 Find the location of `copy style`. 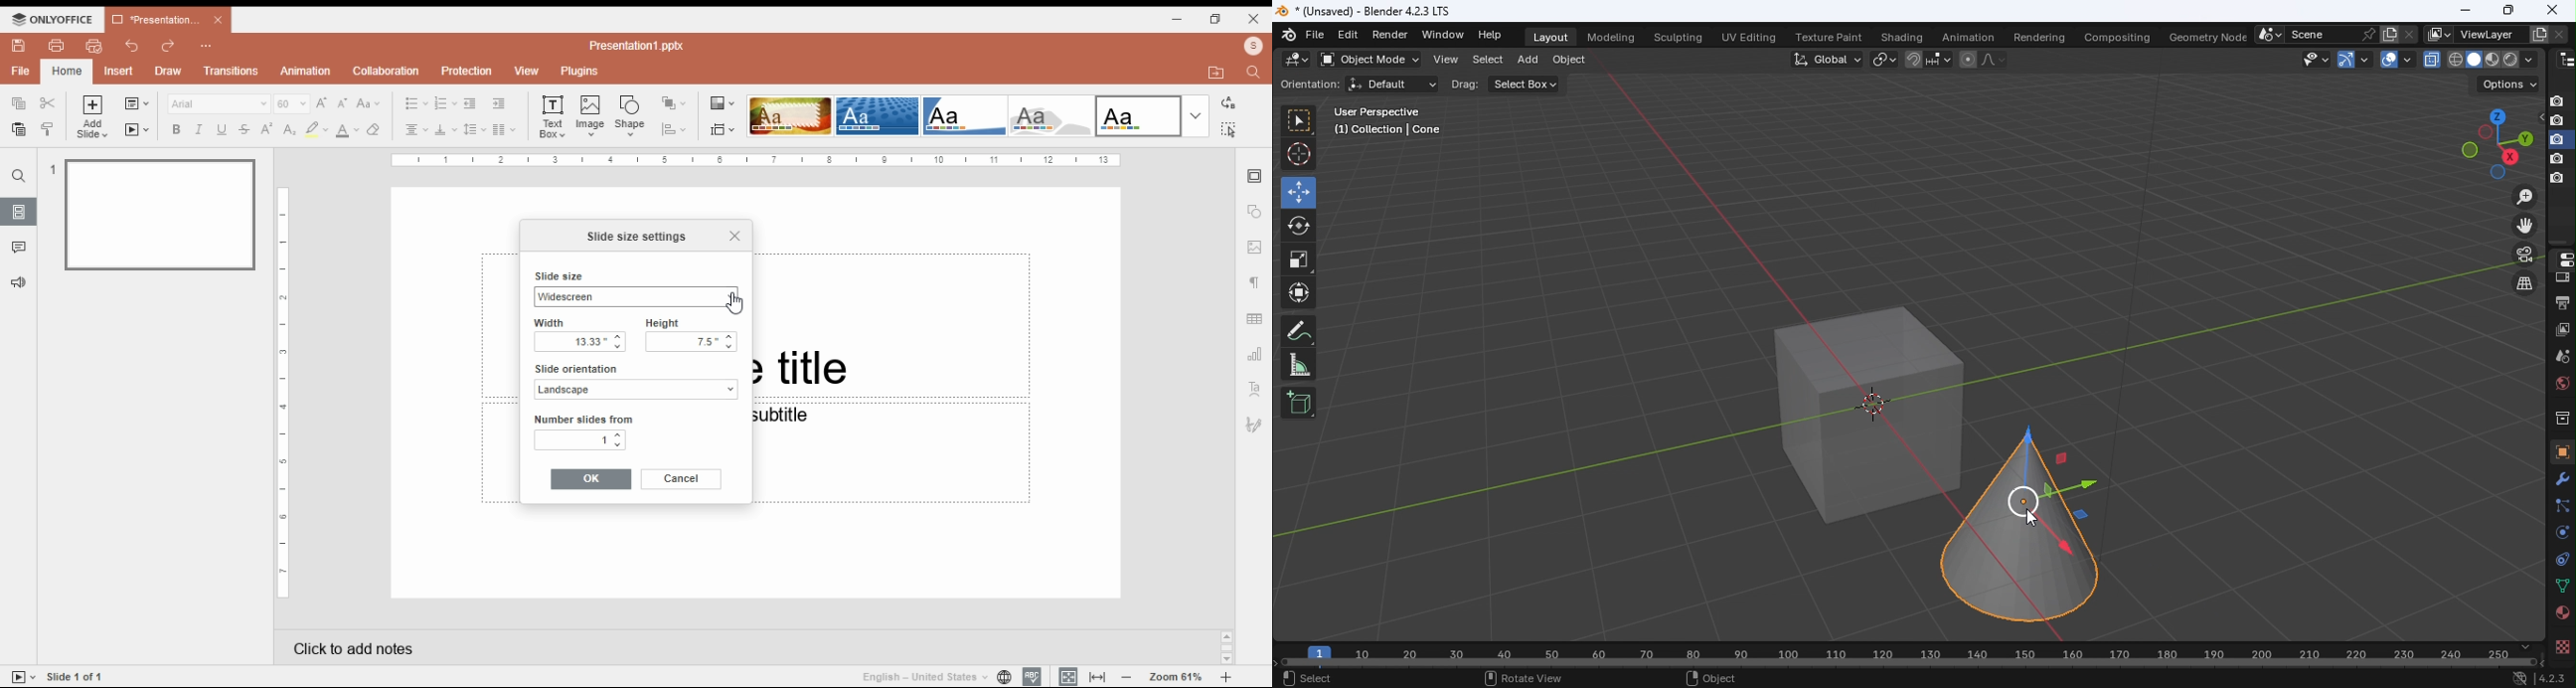

copy style is located at coordinates (50, 128).